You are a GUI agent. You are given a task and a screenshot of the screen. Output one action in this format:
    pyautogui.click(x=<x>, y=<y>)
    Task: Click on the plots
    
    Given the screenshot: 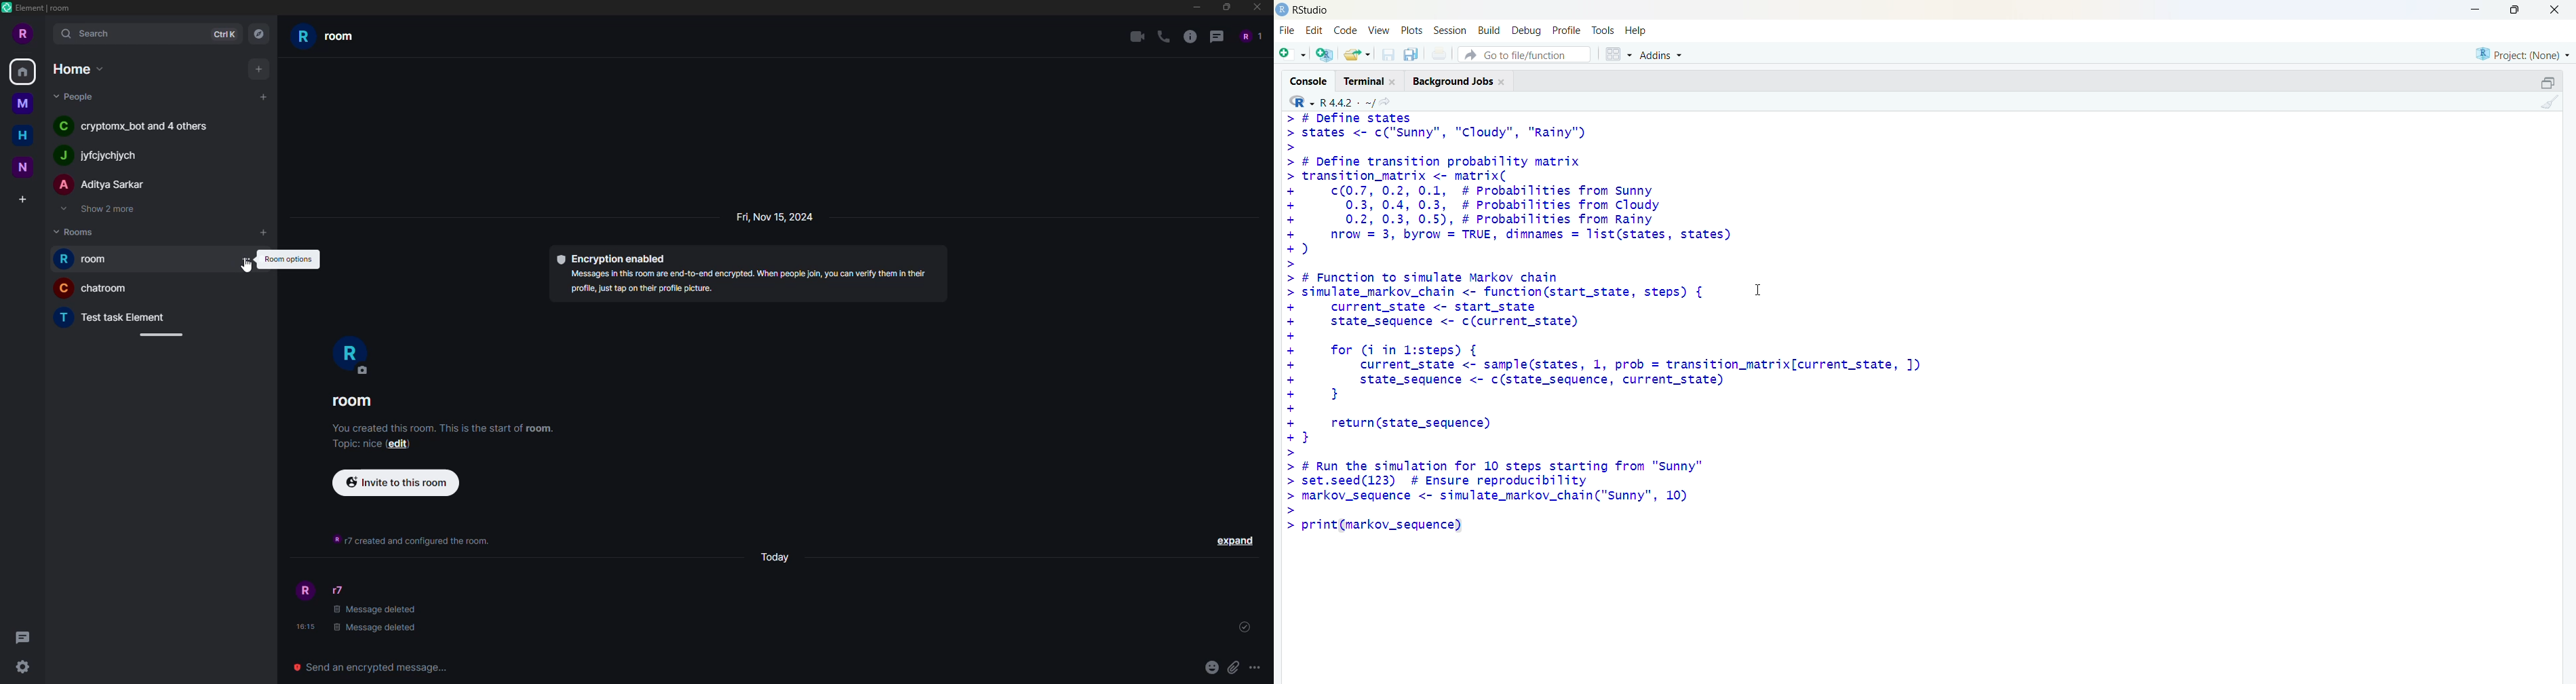 What is the action you would take?
    pyautogui.click(x=1413, y=29)
    